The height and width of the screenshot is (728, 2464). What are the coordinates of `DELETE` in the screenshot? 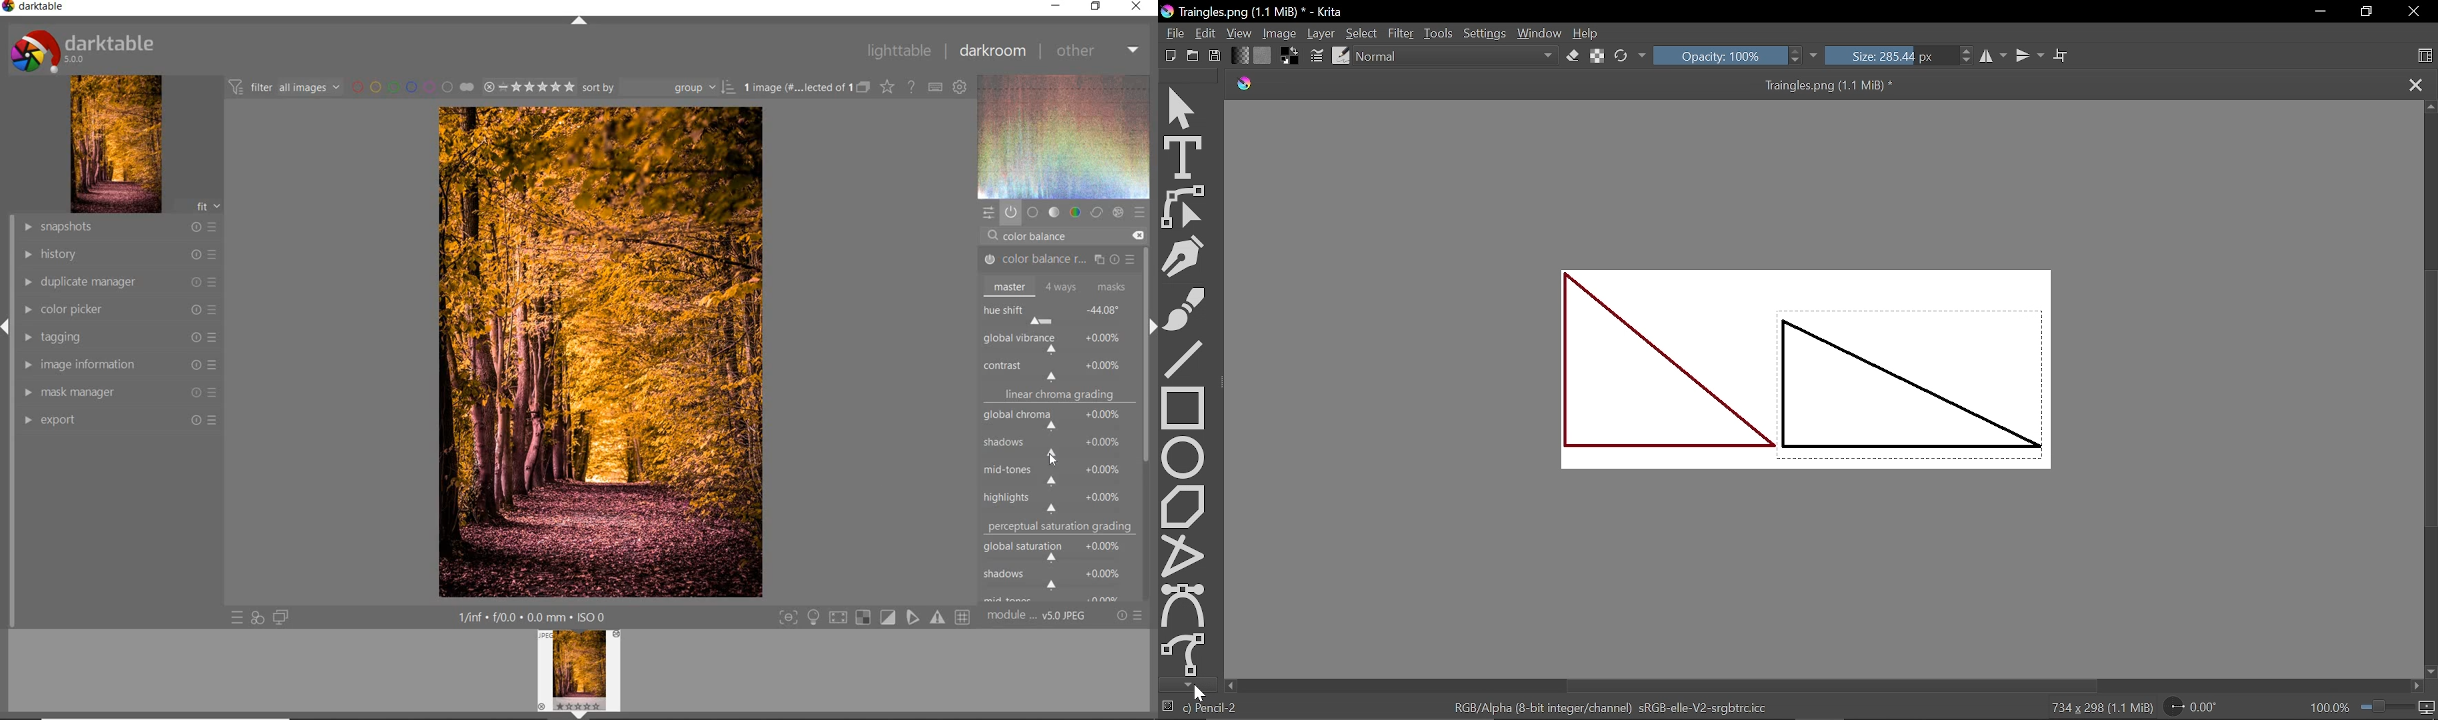 It's located at (1138, 235).